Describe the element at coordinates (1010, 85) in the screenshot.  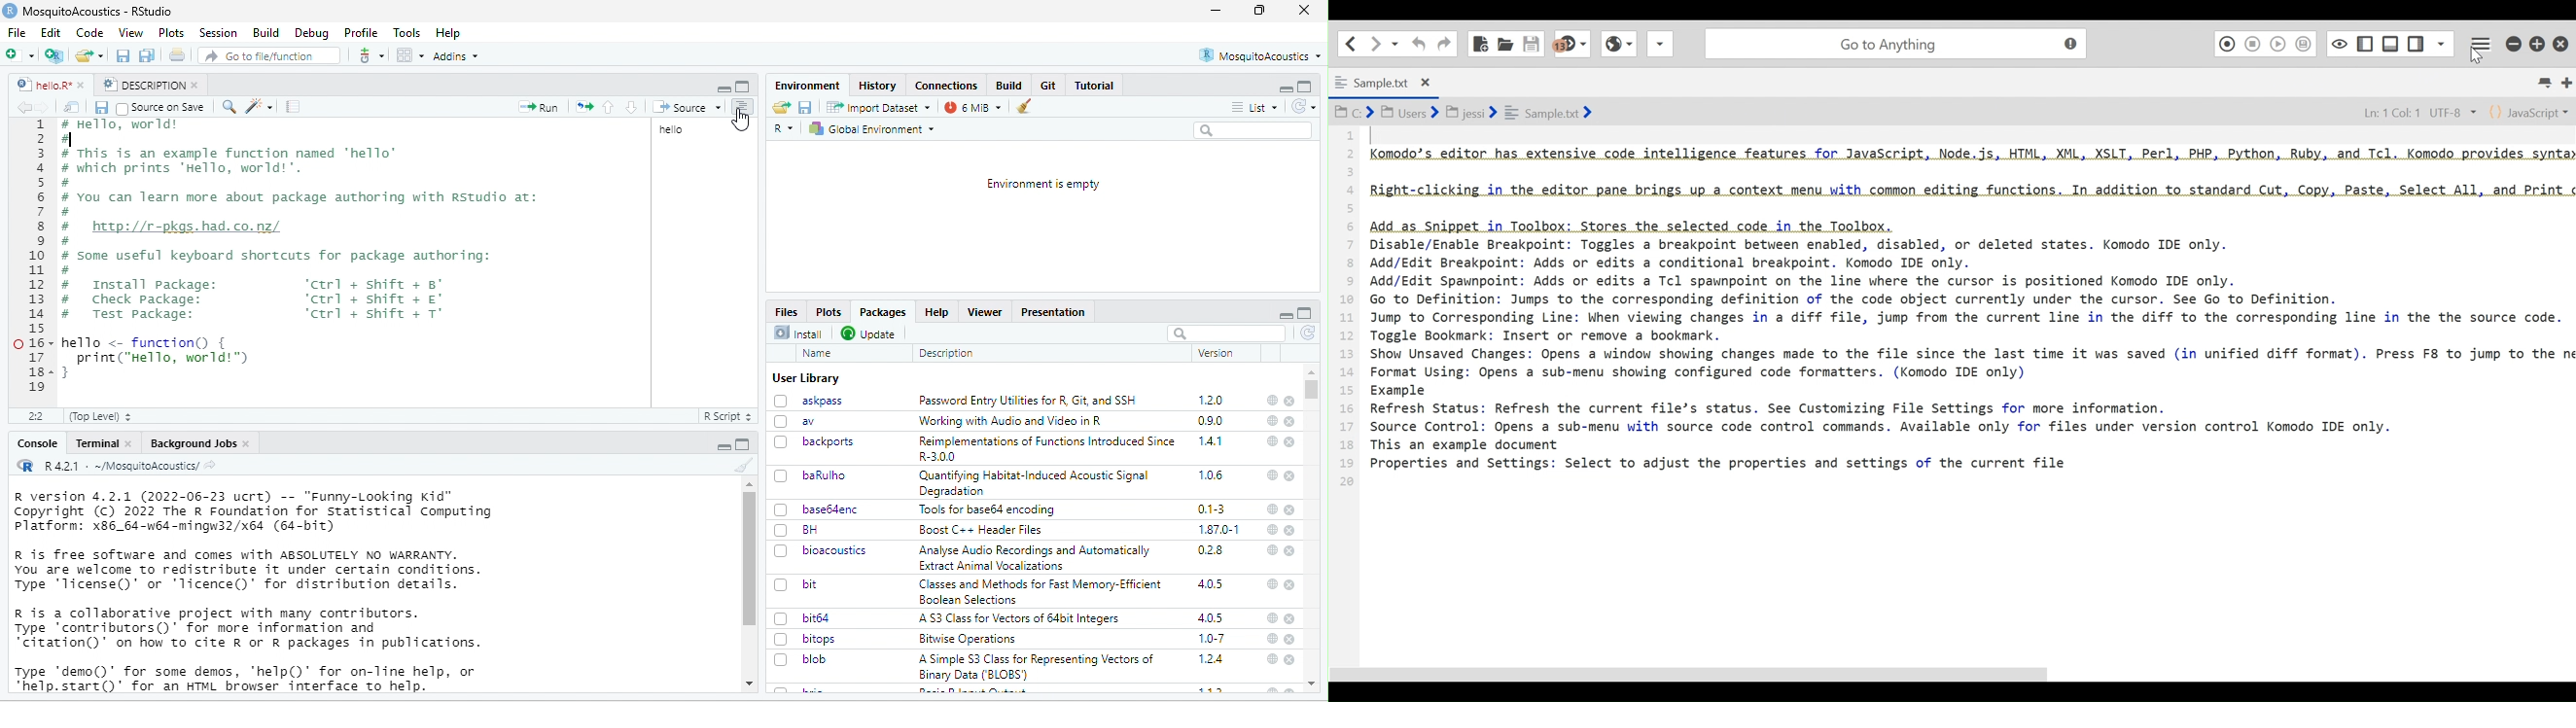
I see `Build` at that location.